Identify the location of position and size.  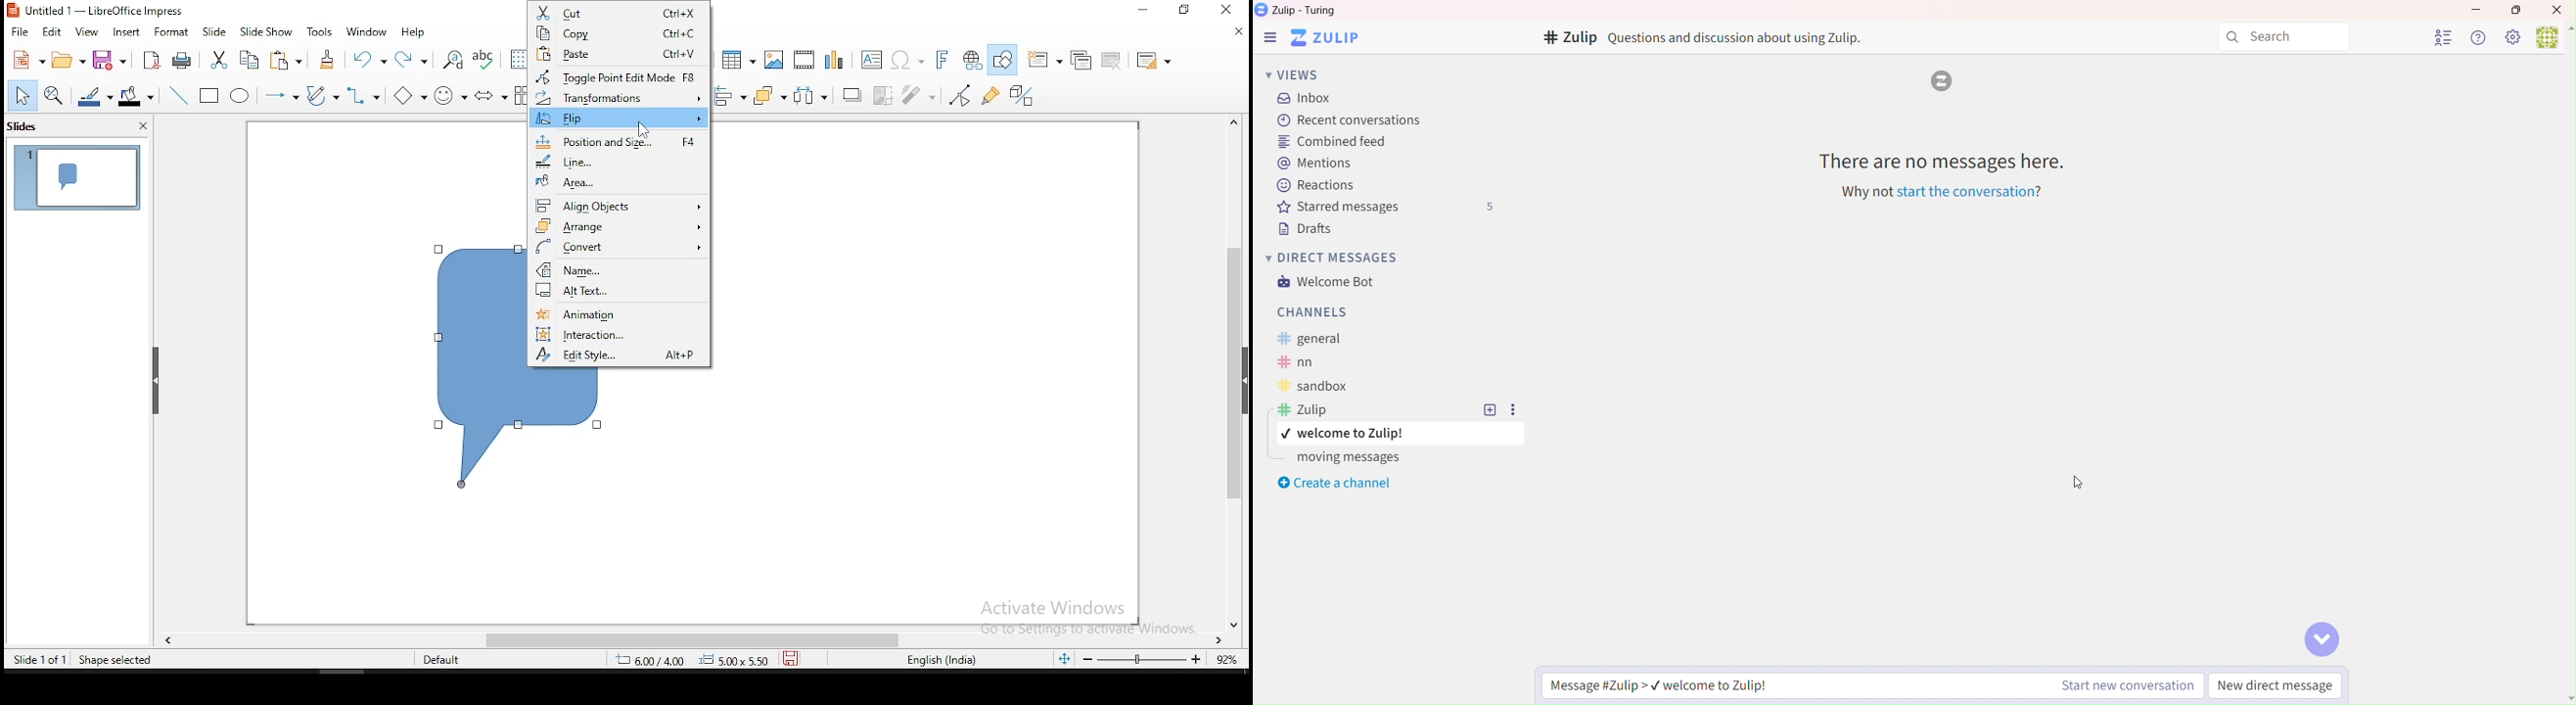
(621, 140).